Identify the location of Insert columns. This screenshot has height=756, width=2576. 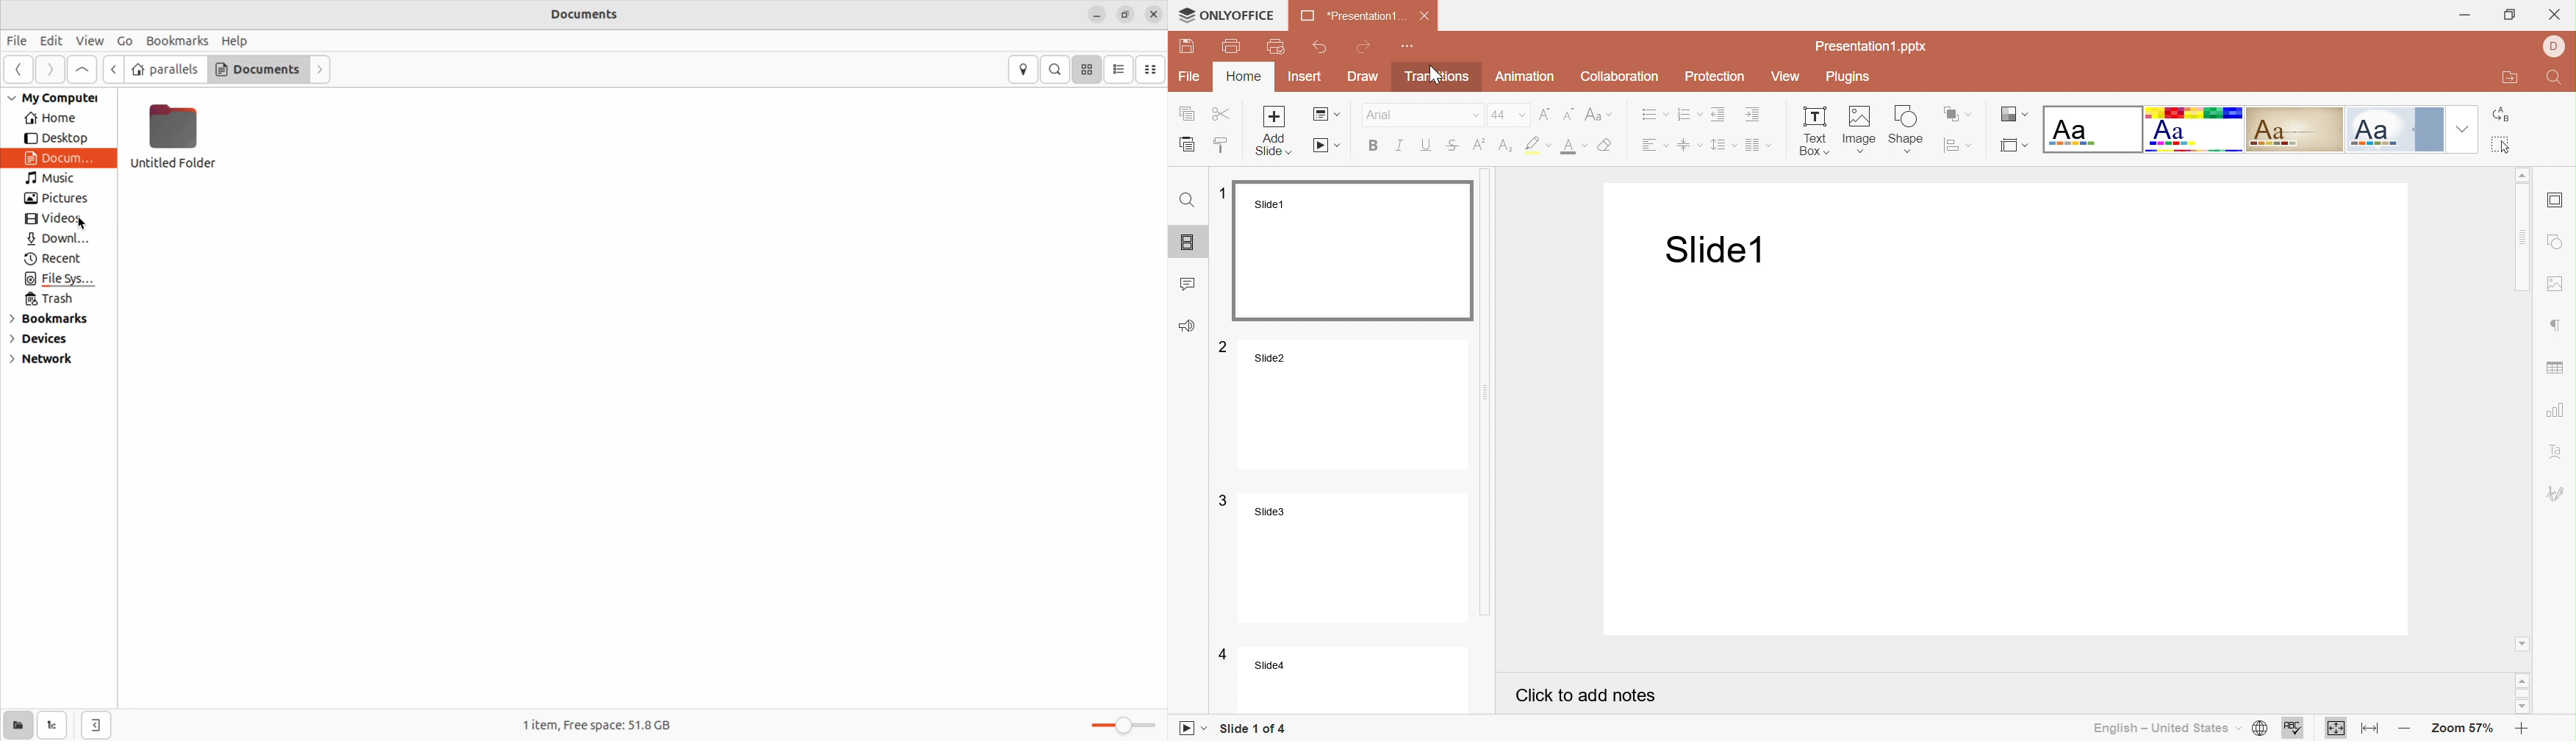
(1759, 147).